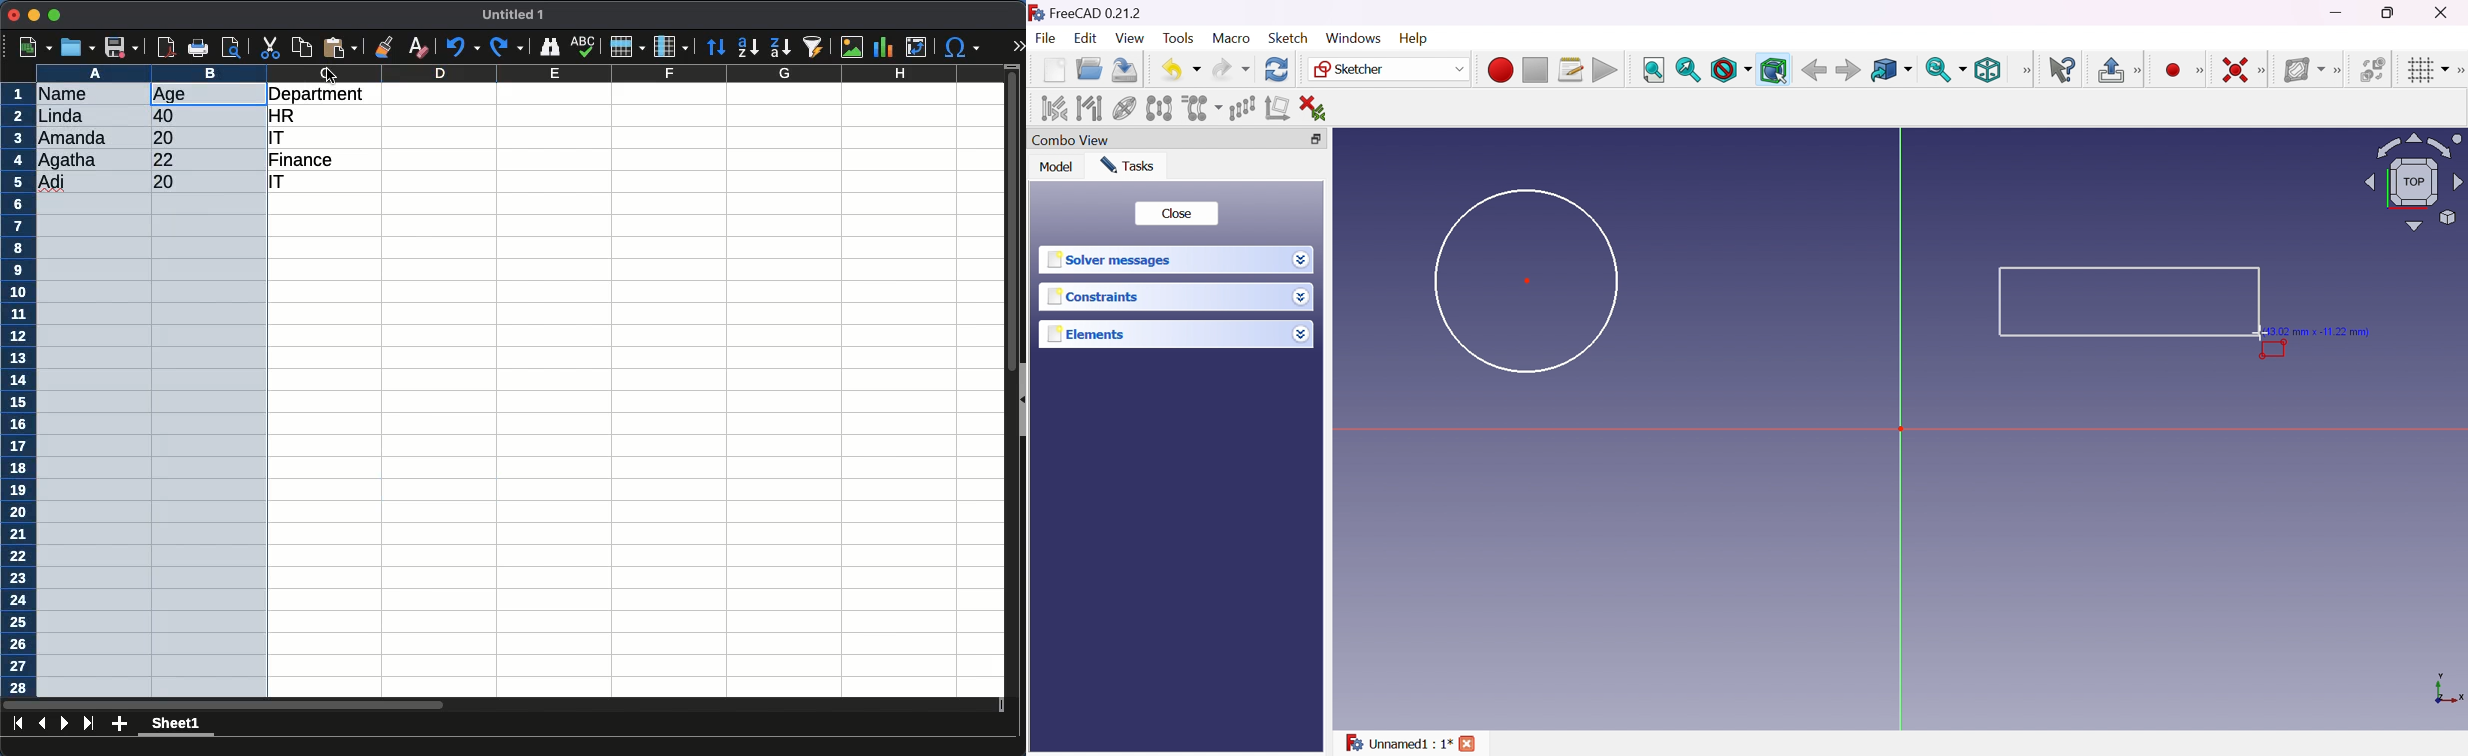 The image size is (2492, 756). What do you see at coordinates (1500, 68) in the screenshot?
I see `Macro recording...` at bounding box center [1500, 68].